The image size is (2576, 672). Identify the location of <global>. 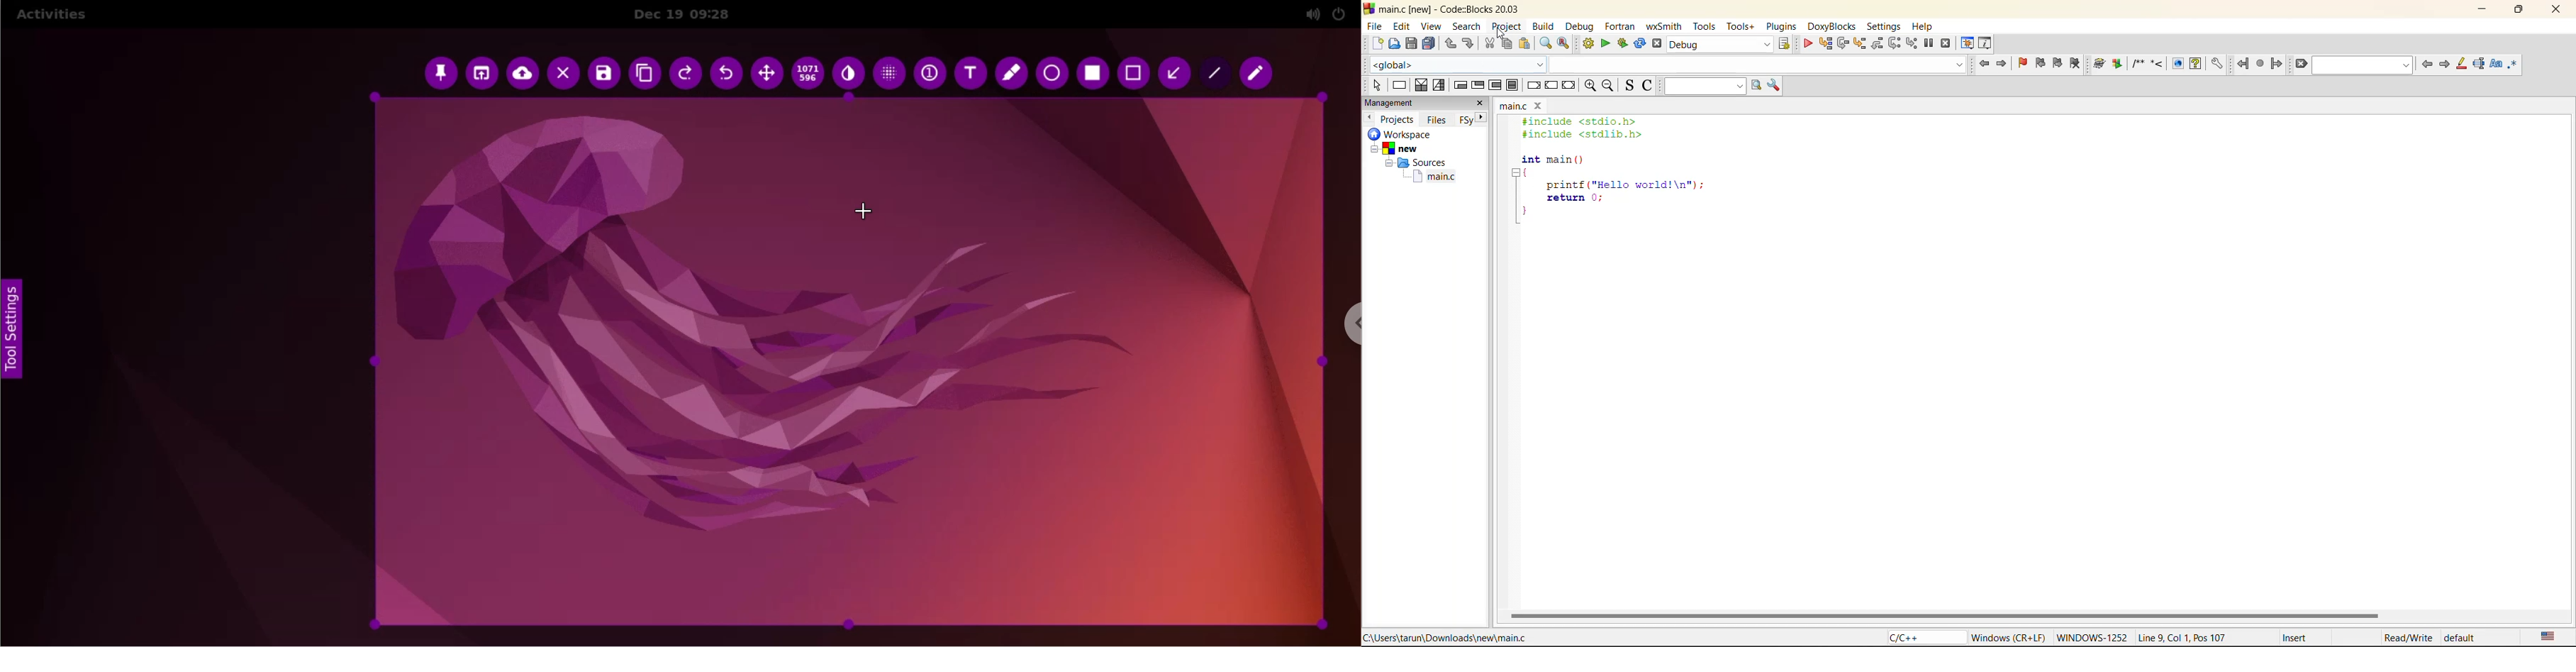
(1456, 64).